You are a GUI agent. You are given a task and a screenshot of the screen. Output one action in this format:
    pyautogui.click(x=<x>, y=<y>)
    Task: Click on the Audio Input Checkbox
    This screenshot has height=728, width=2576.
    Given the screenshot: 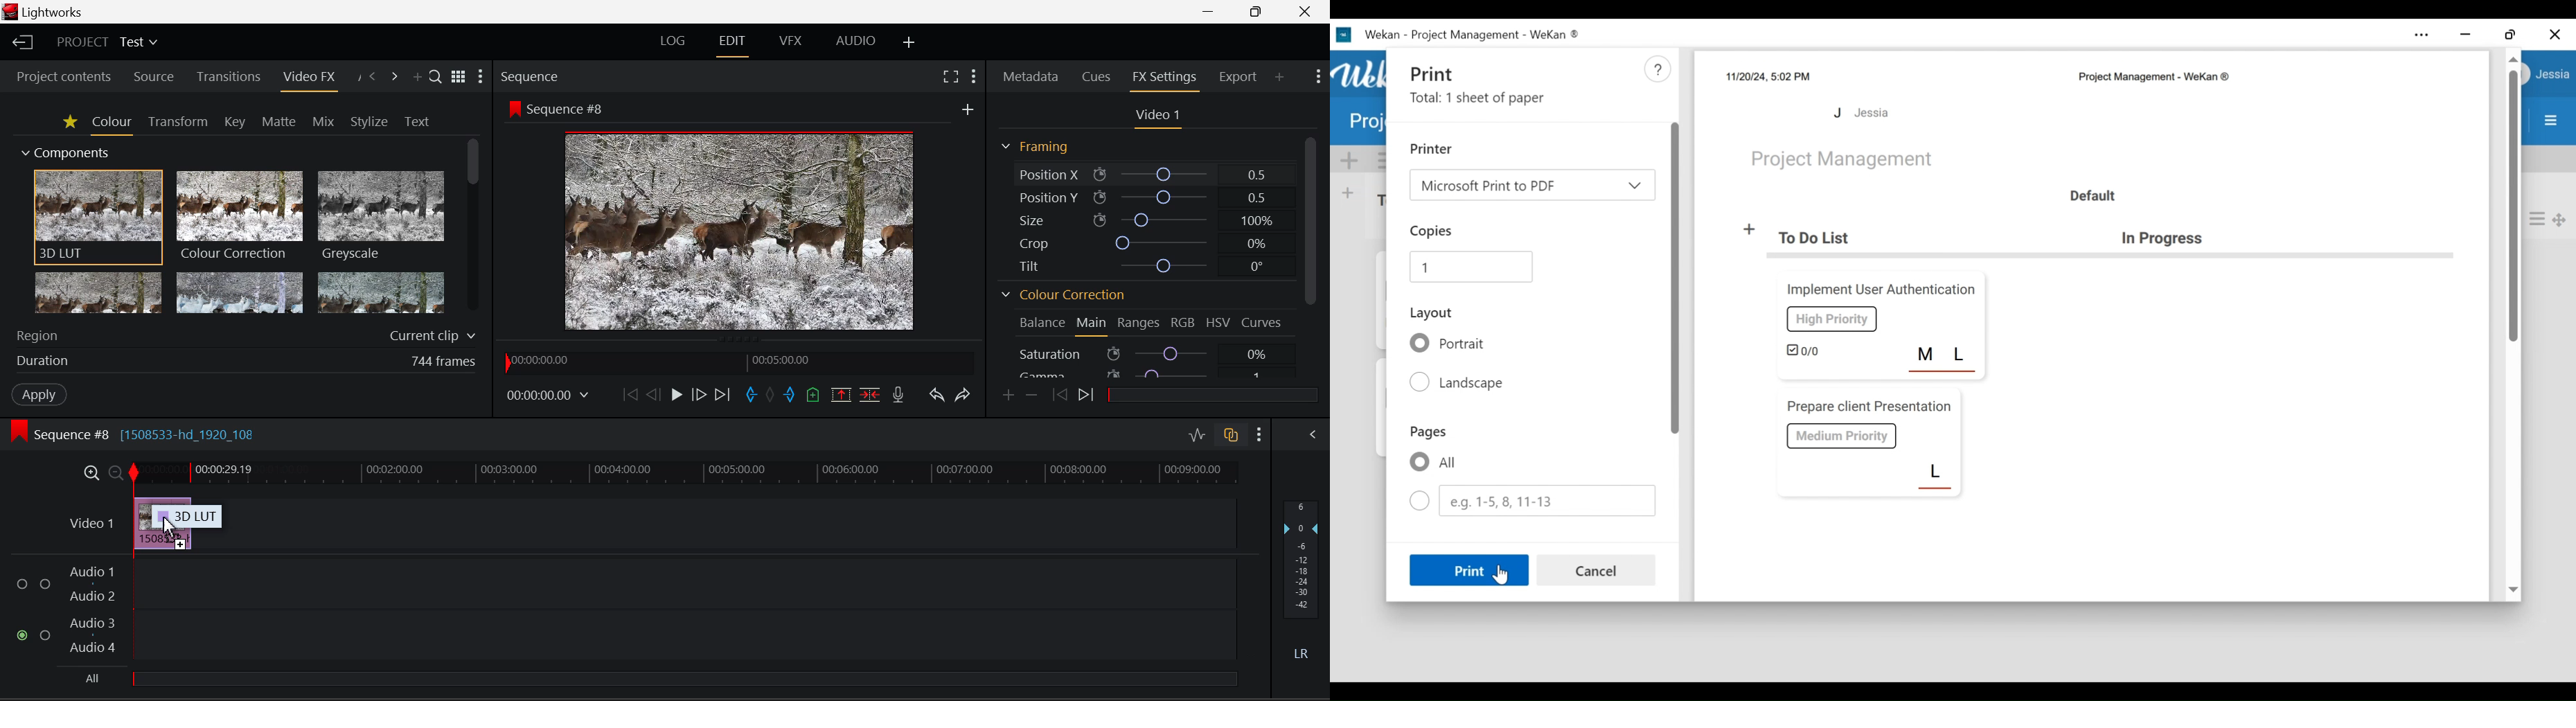 What is the action you would take?
    pyautogui.click(x=21, y=584)
    